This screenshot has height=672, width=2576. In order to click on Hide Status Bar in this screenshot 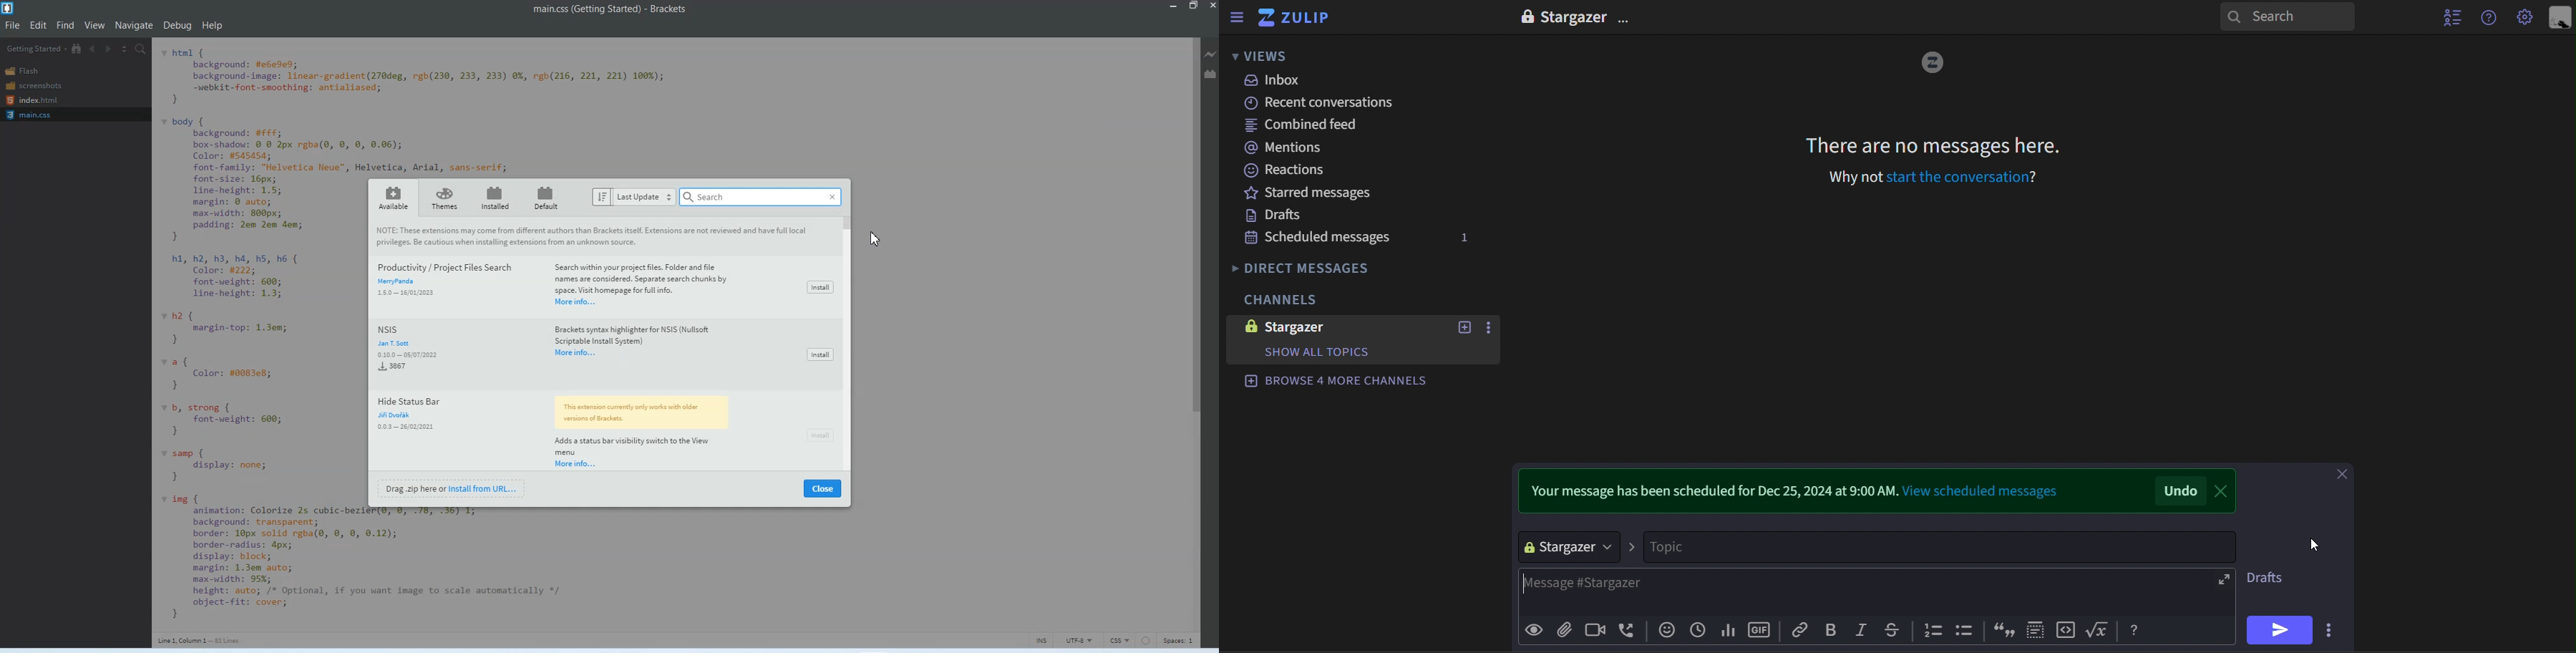, I will do `click(572, 430)`.